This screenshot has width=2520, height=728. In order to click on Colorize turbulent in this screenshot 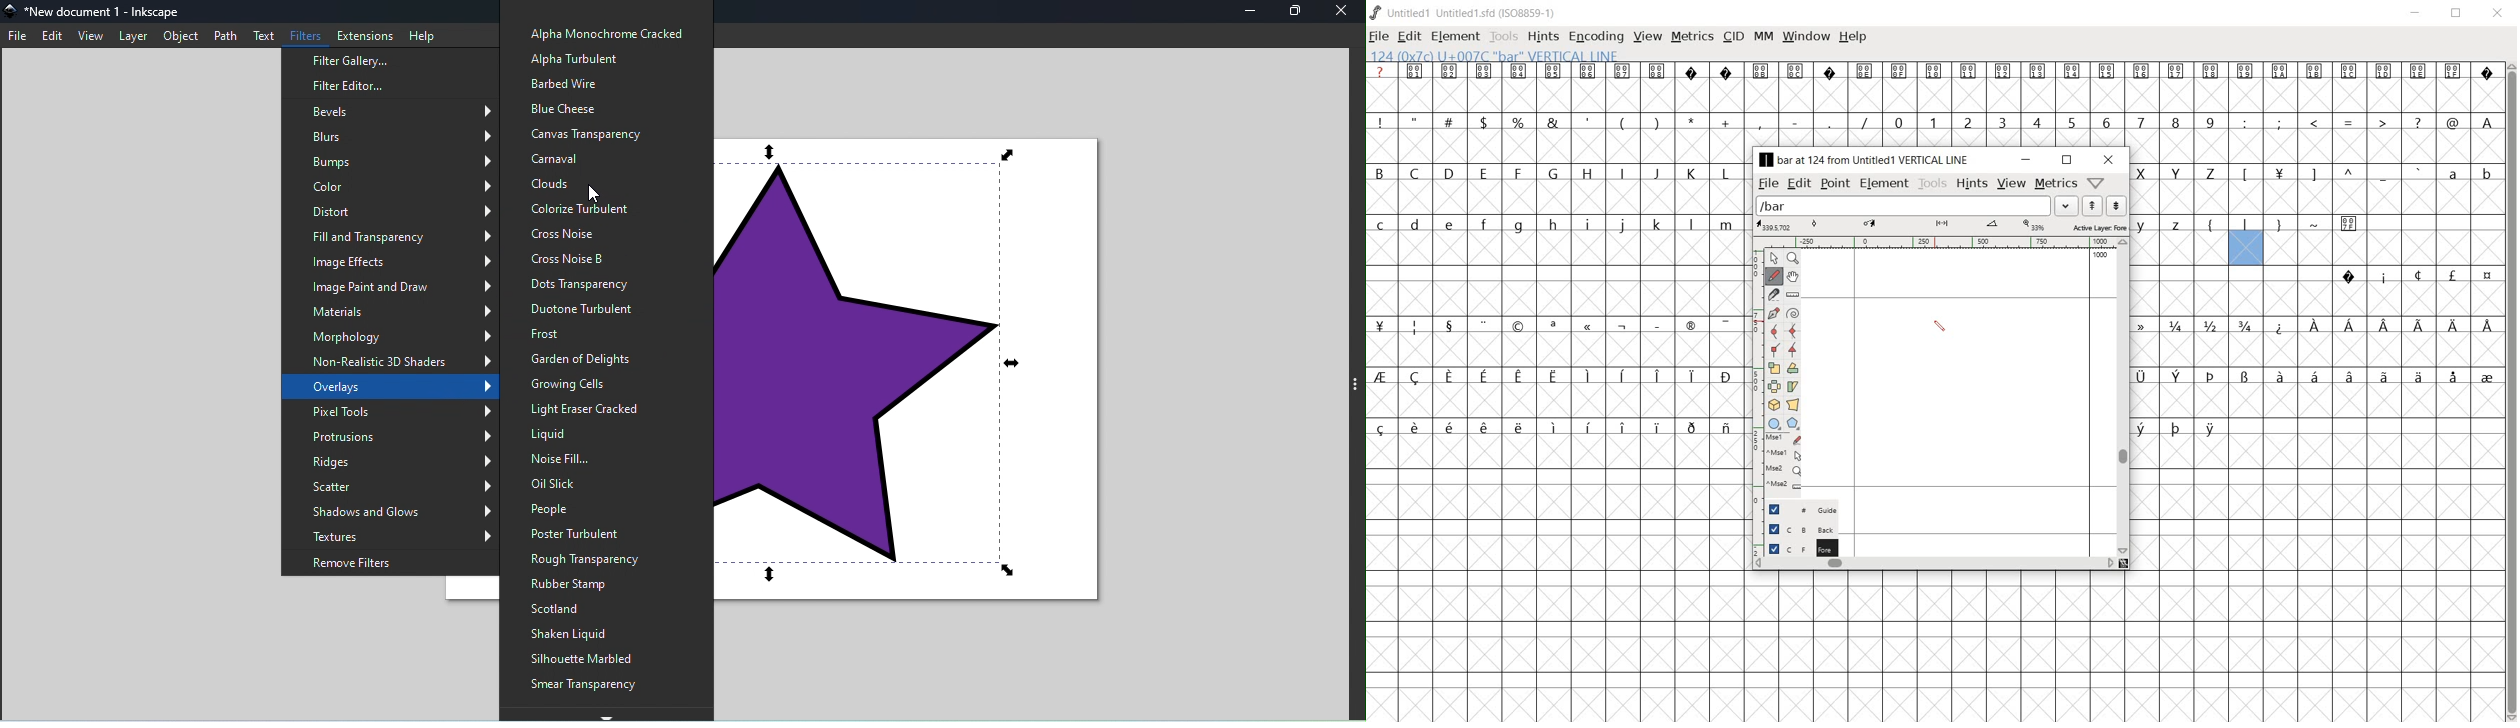, I will do `click(608, 208)`.